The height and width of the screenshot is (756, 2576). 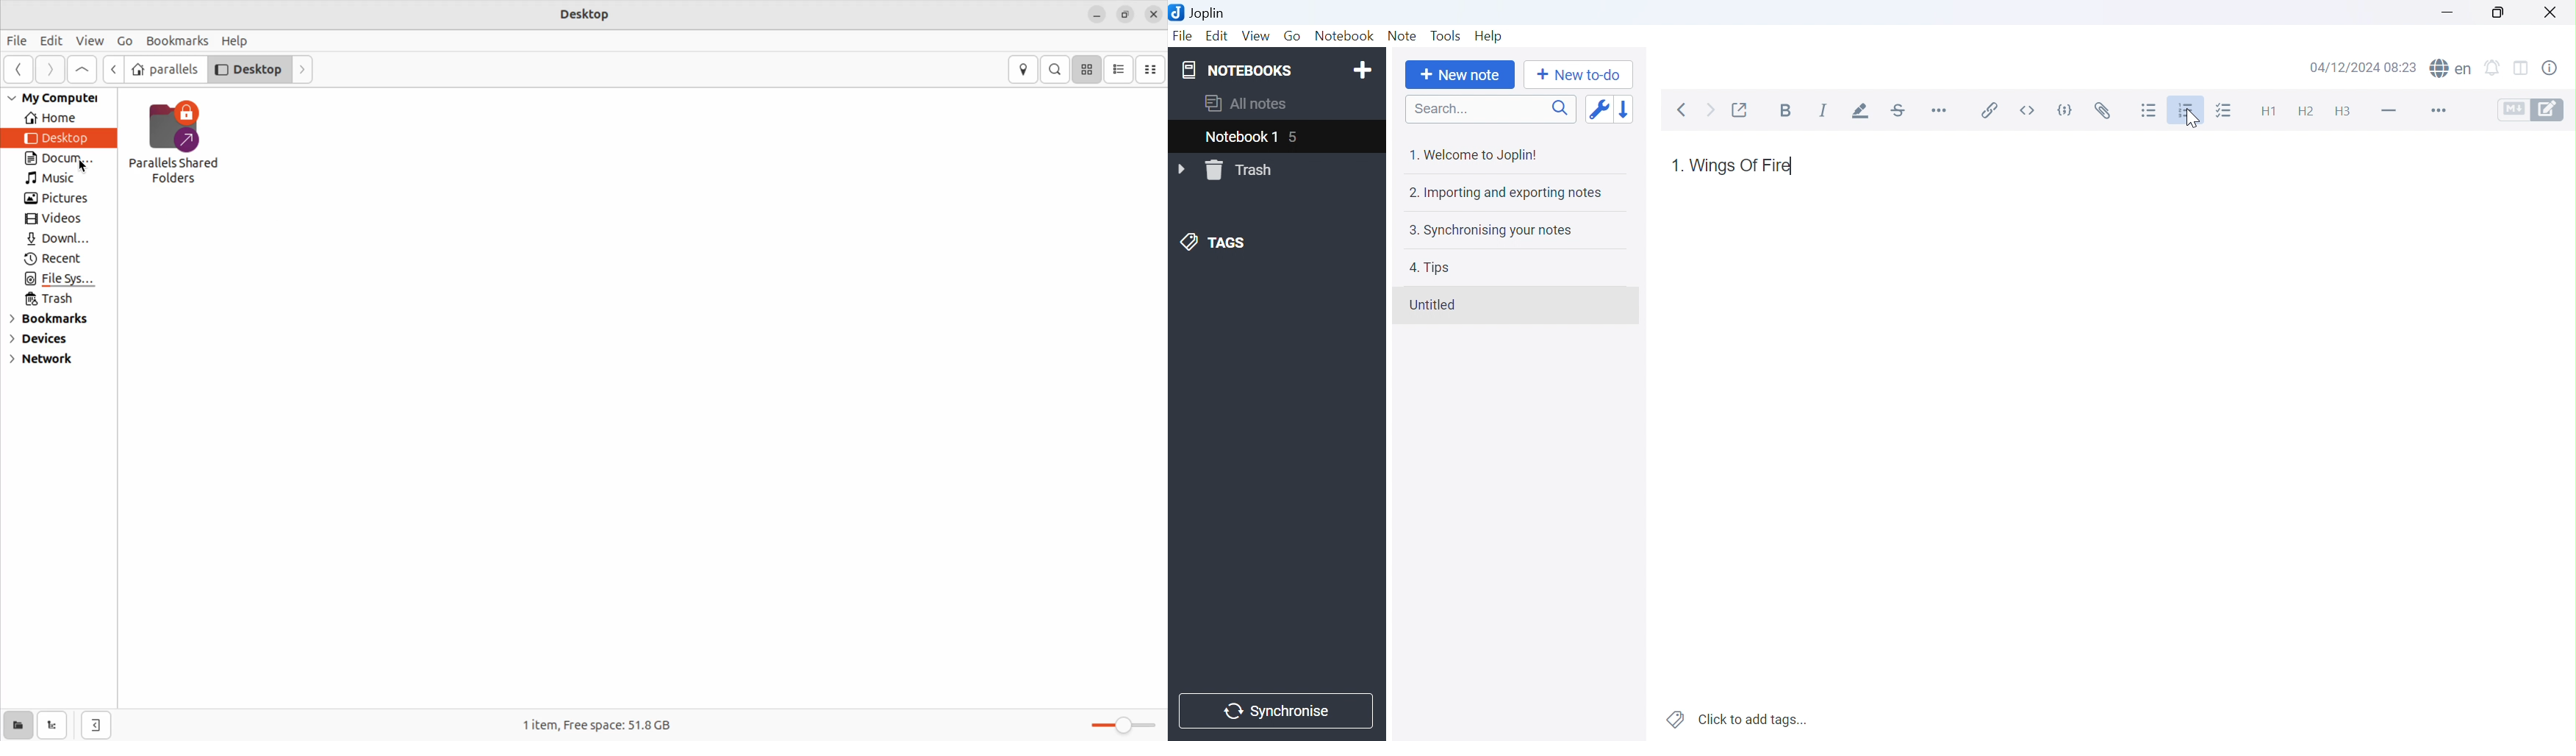 What do you see at coordinates (51, 38) in the screenshot?
I see `Edit` at bounding box center [51, 38].